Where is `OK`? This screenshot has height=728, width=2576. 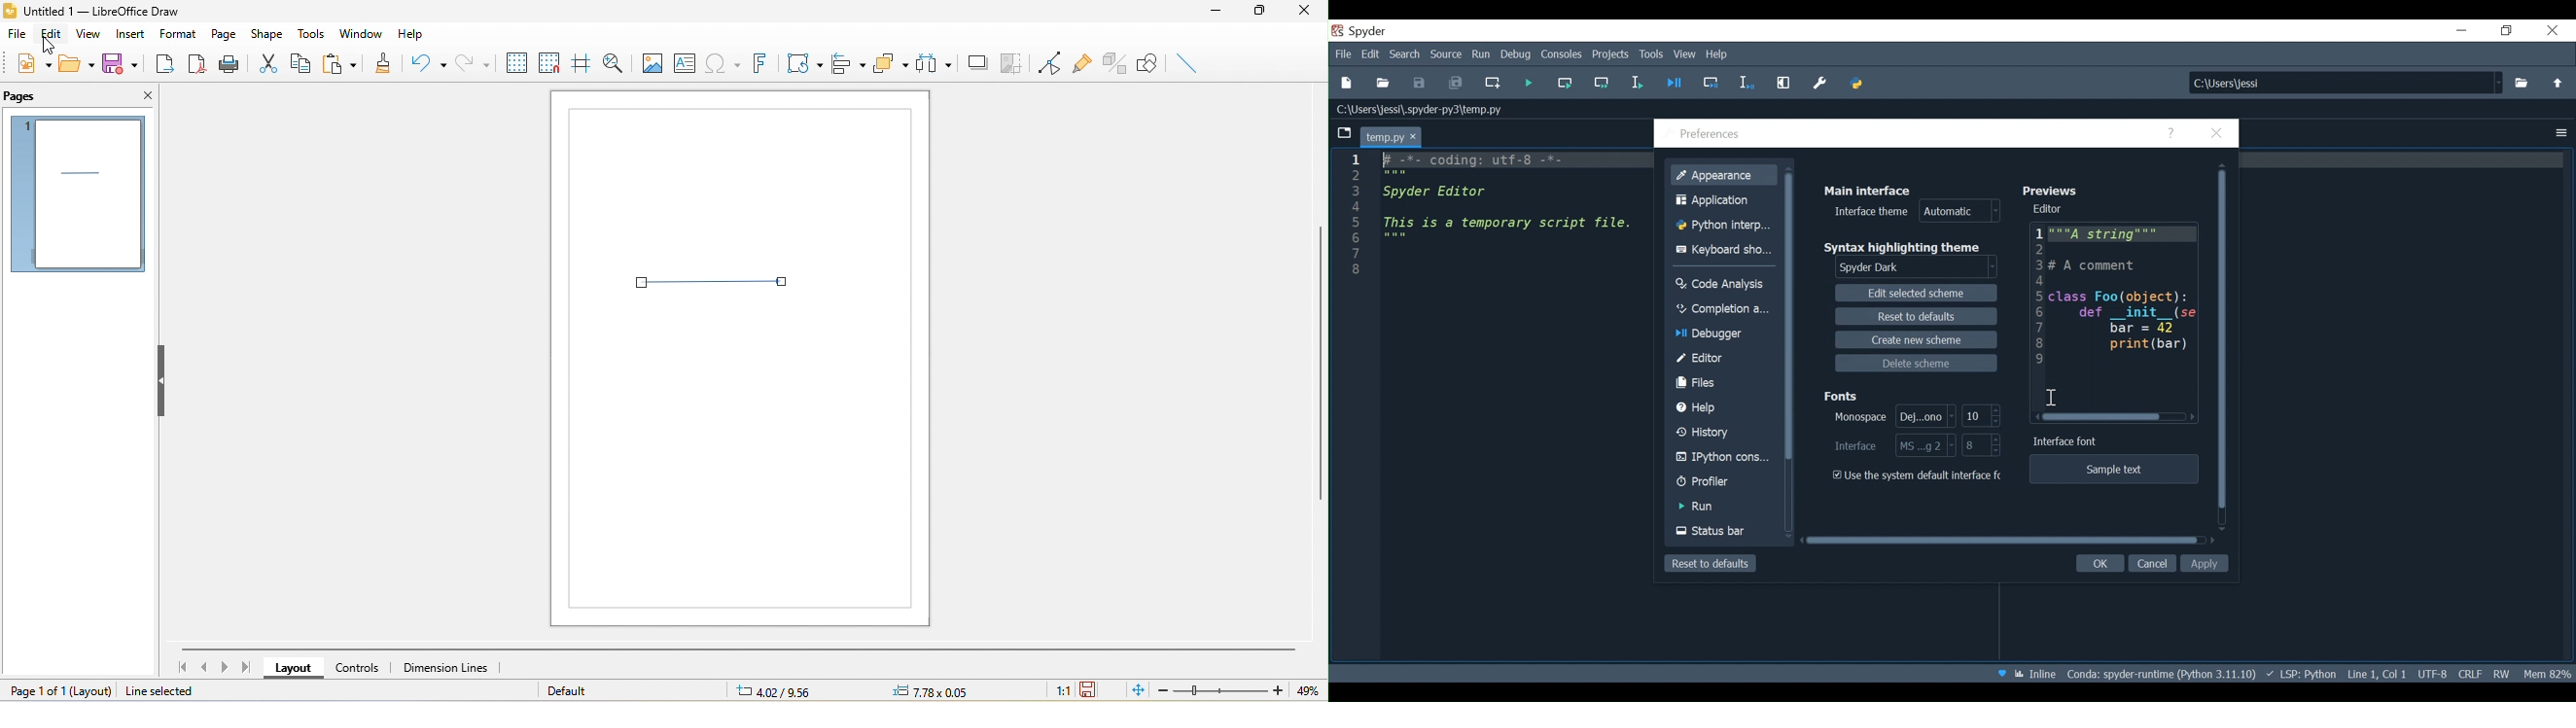
OK is located at coordinates (2100, 563).